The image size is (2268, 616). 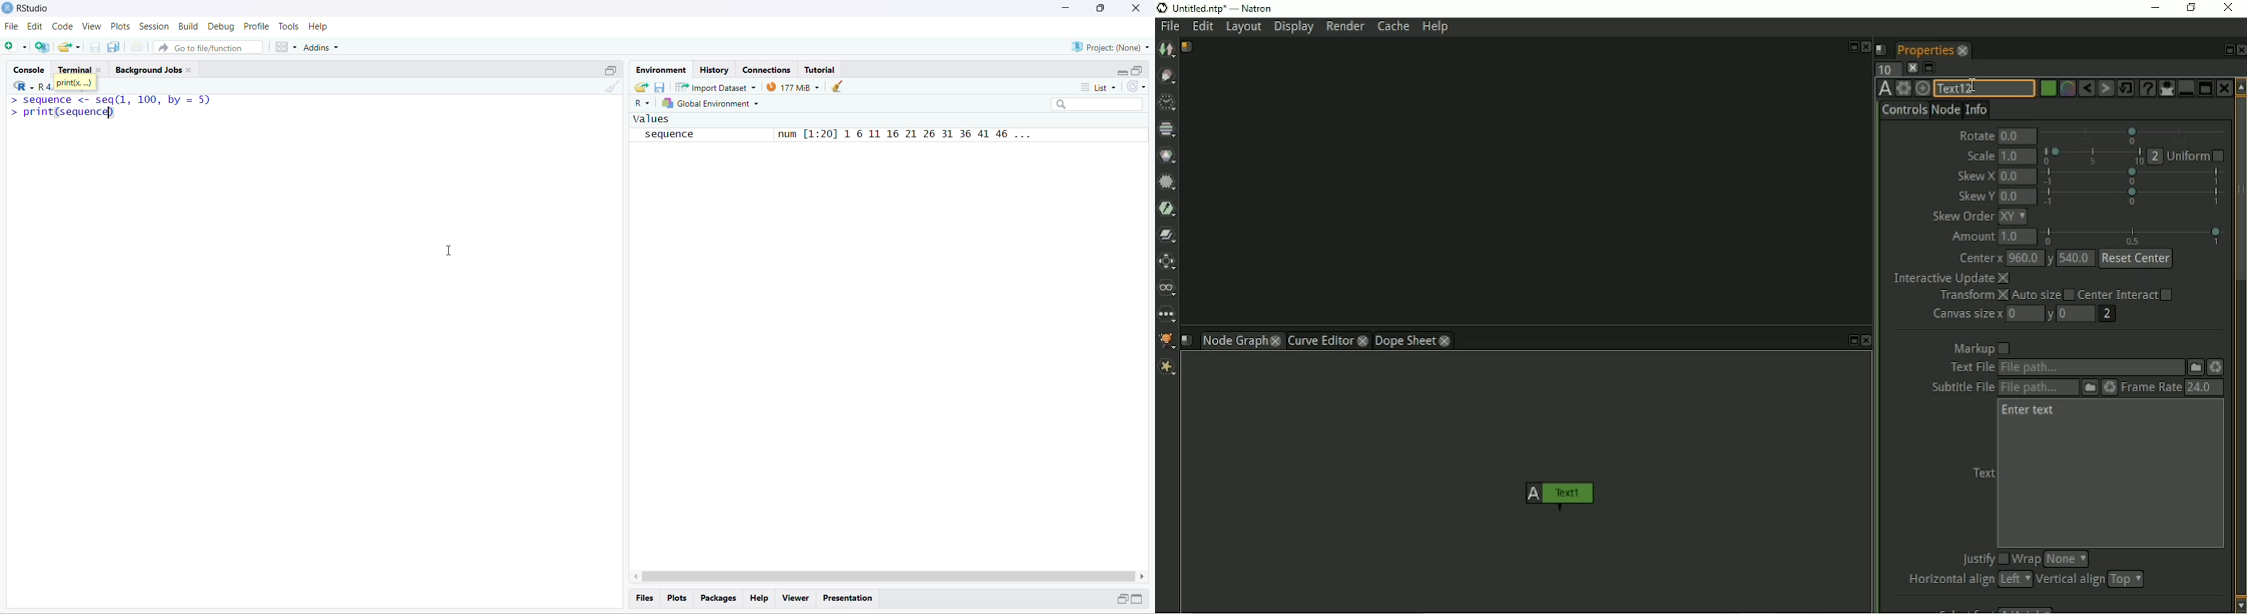 I want to click on sync, so click(x=1137, y=86).